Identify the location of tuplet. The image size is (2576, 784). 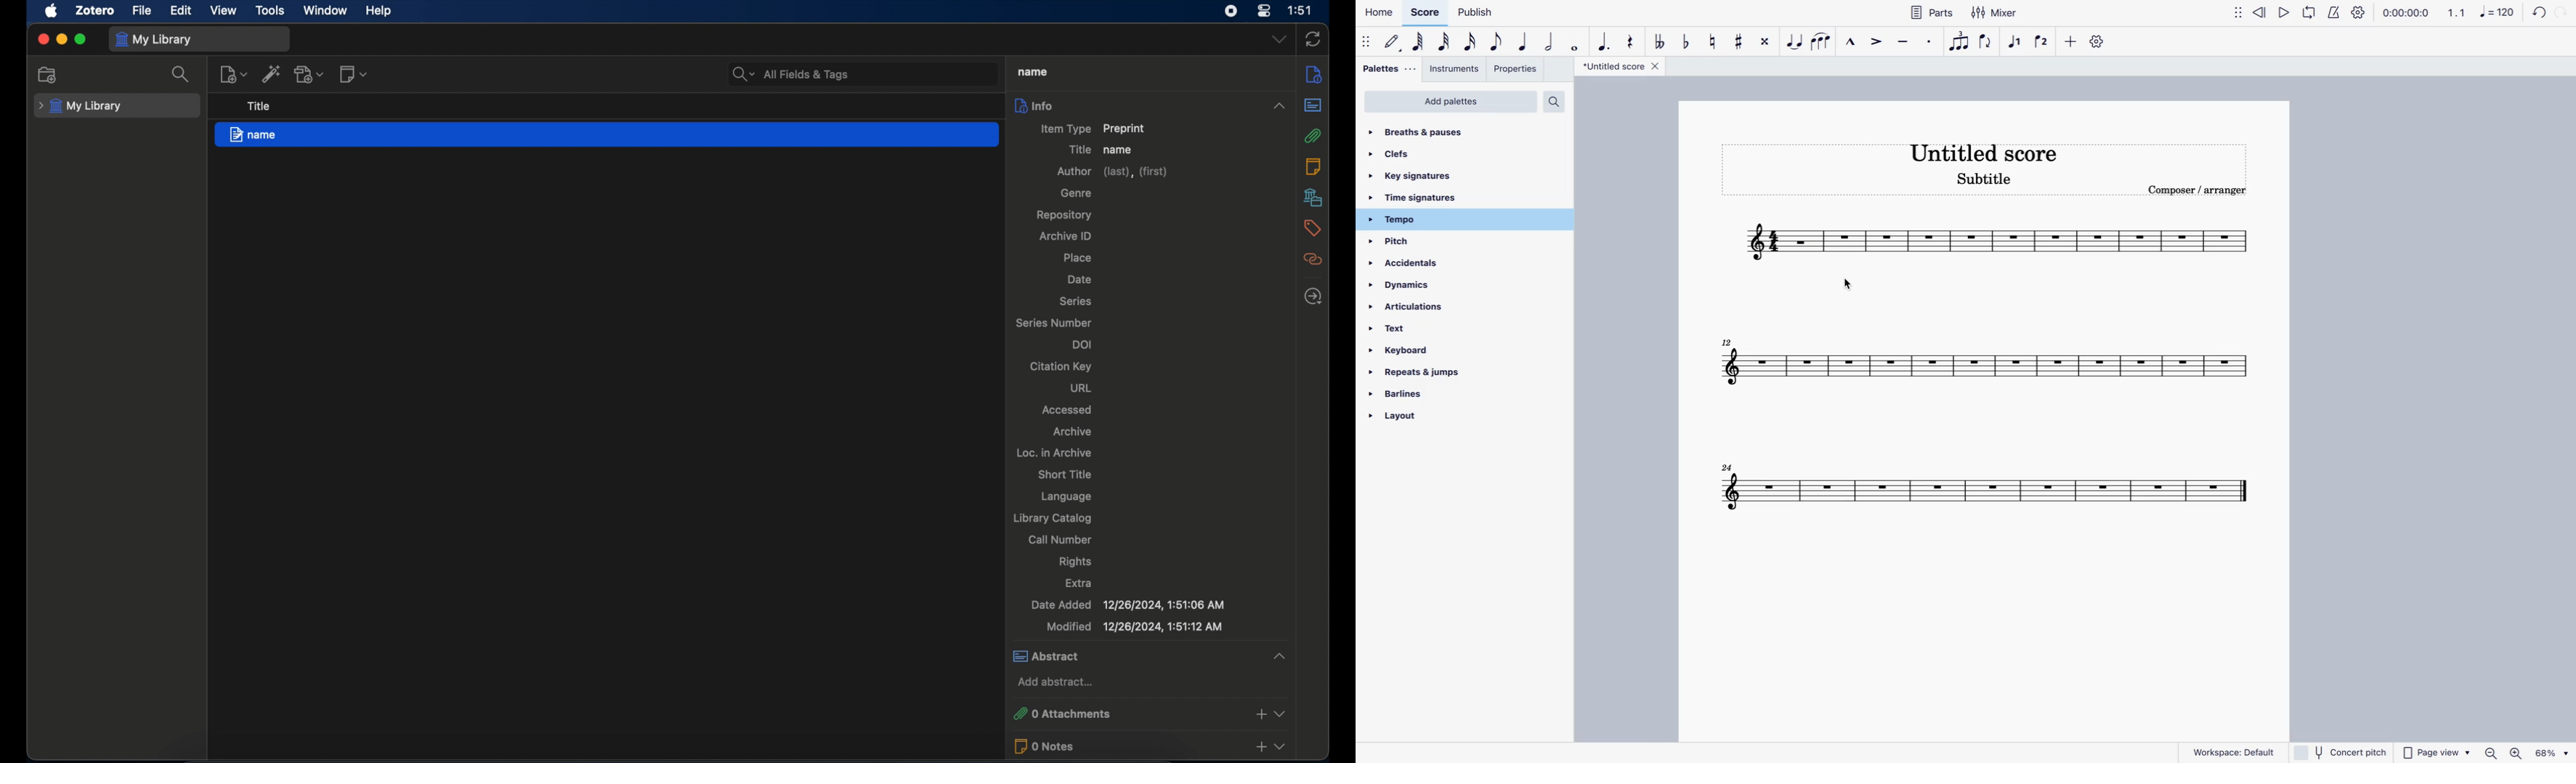
(1958, 41).